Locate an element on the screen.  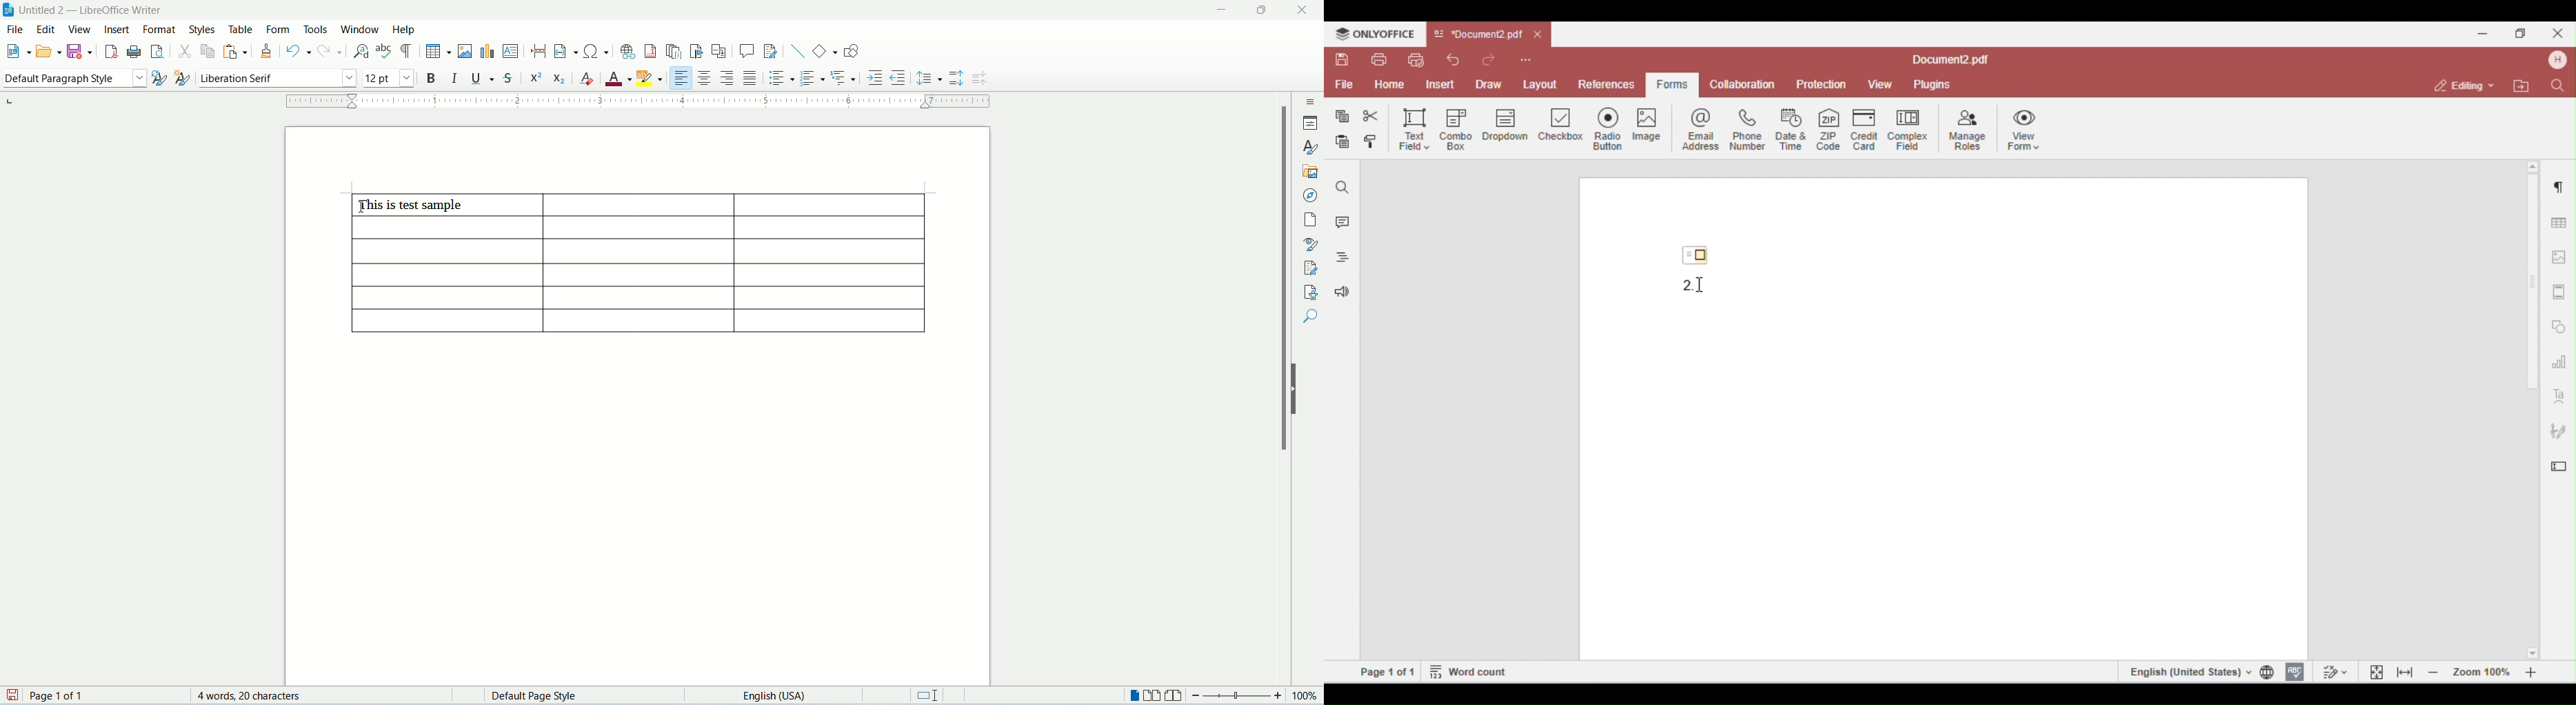
paragraph style is located at coordinates (73, 79).